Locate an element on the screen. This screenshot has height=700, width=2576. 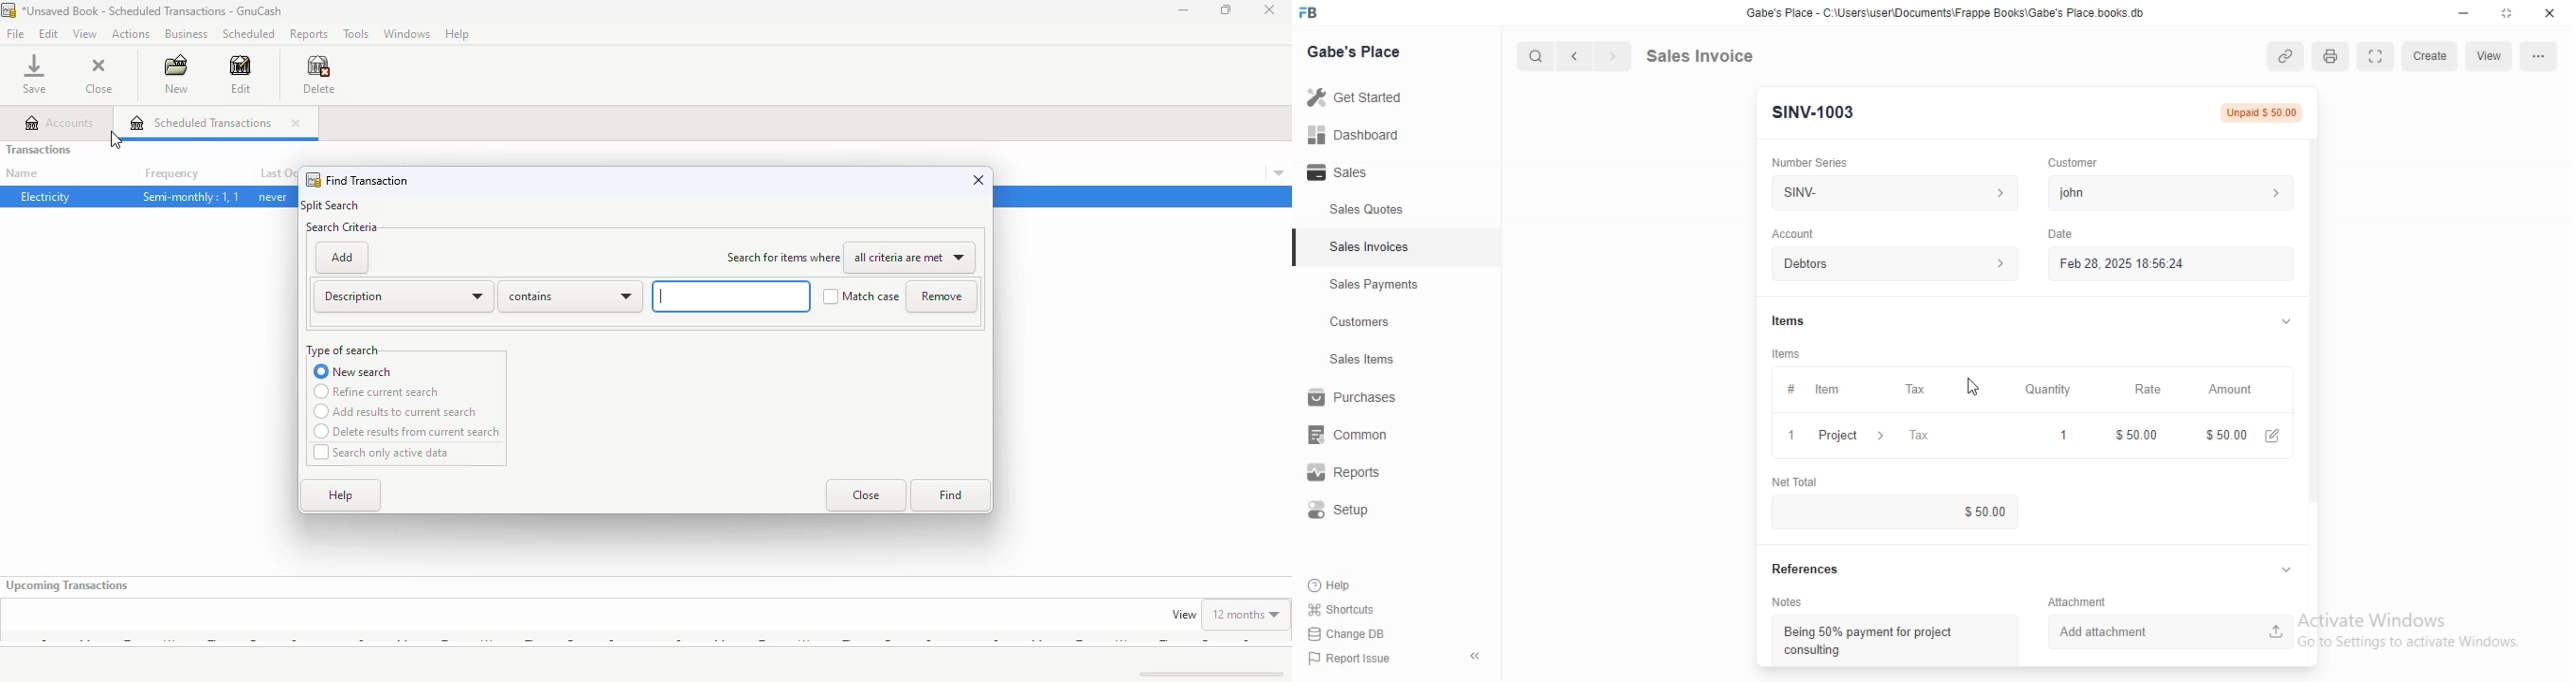
new is located at coordinates (177, 74).